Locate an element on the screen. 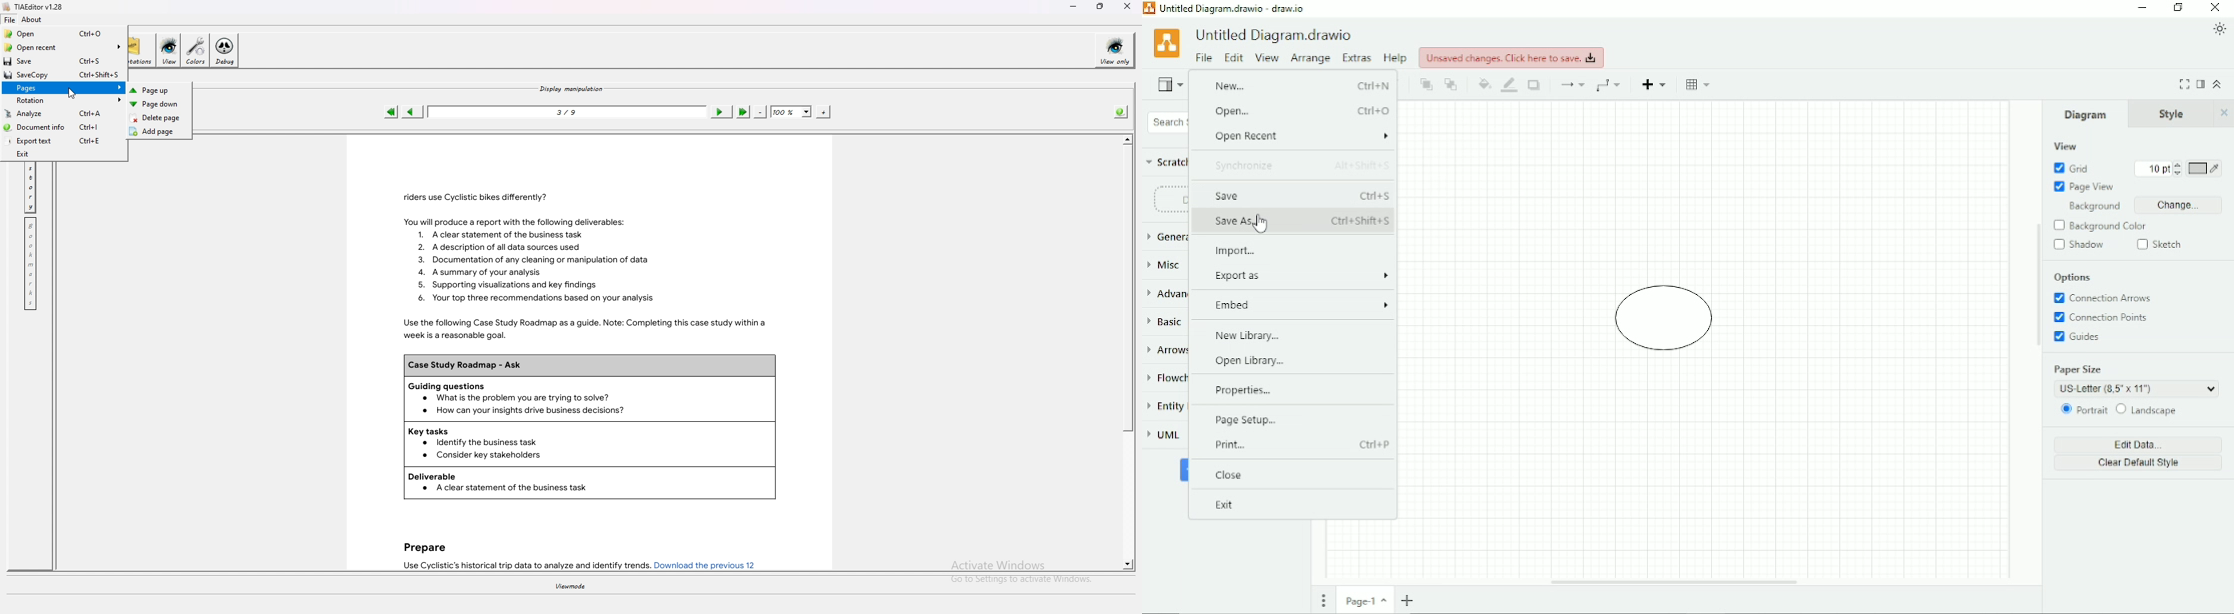 This screenshot has width=2240, height=616. Landscape is located at coordinates (2146, 409).